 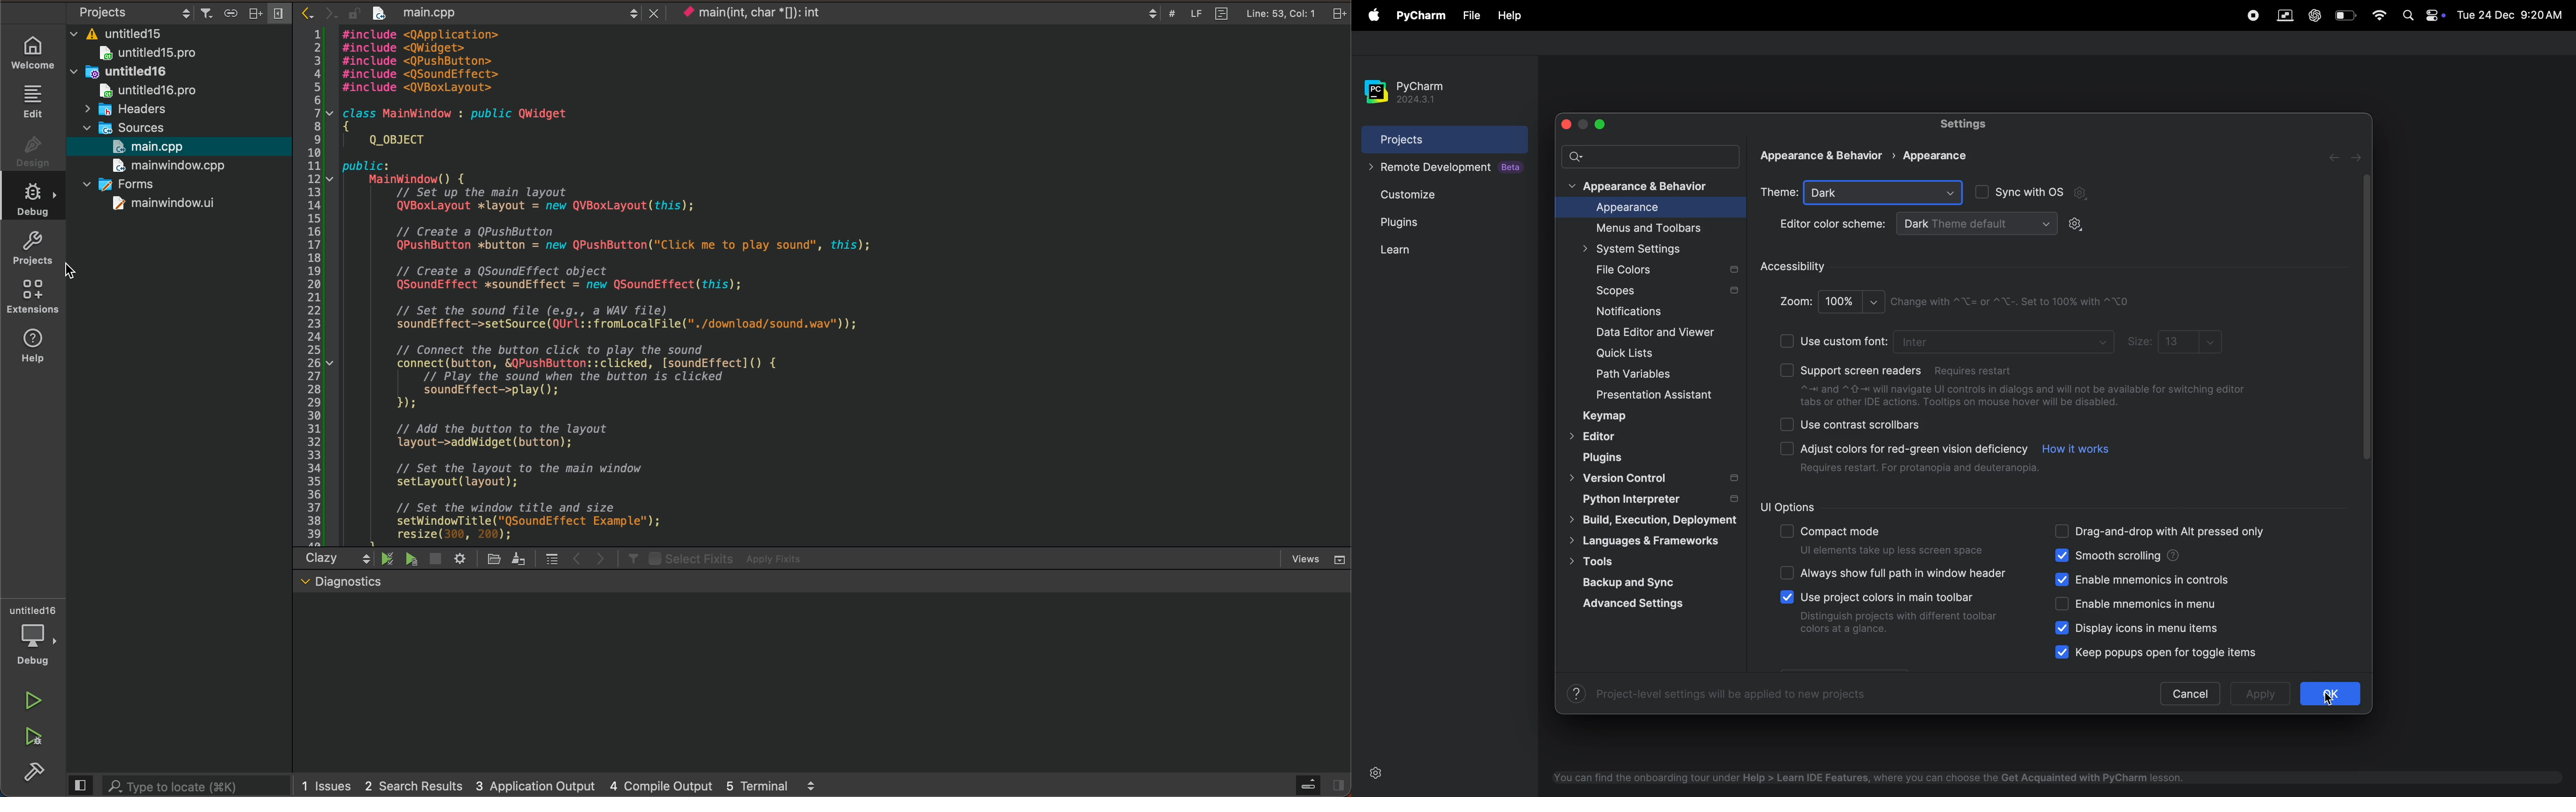 What do you see at coordinates (775, 14) in the screenshot?
I see `current context` at bounding box center [775, 14].